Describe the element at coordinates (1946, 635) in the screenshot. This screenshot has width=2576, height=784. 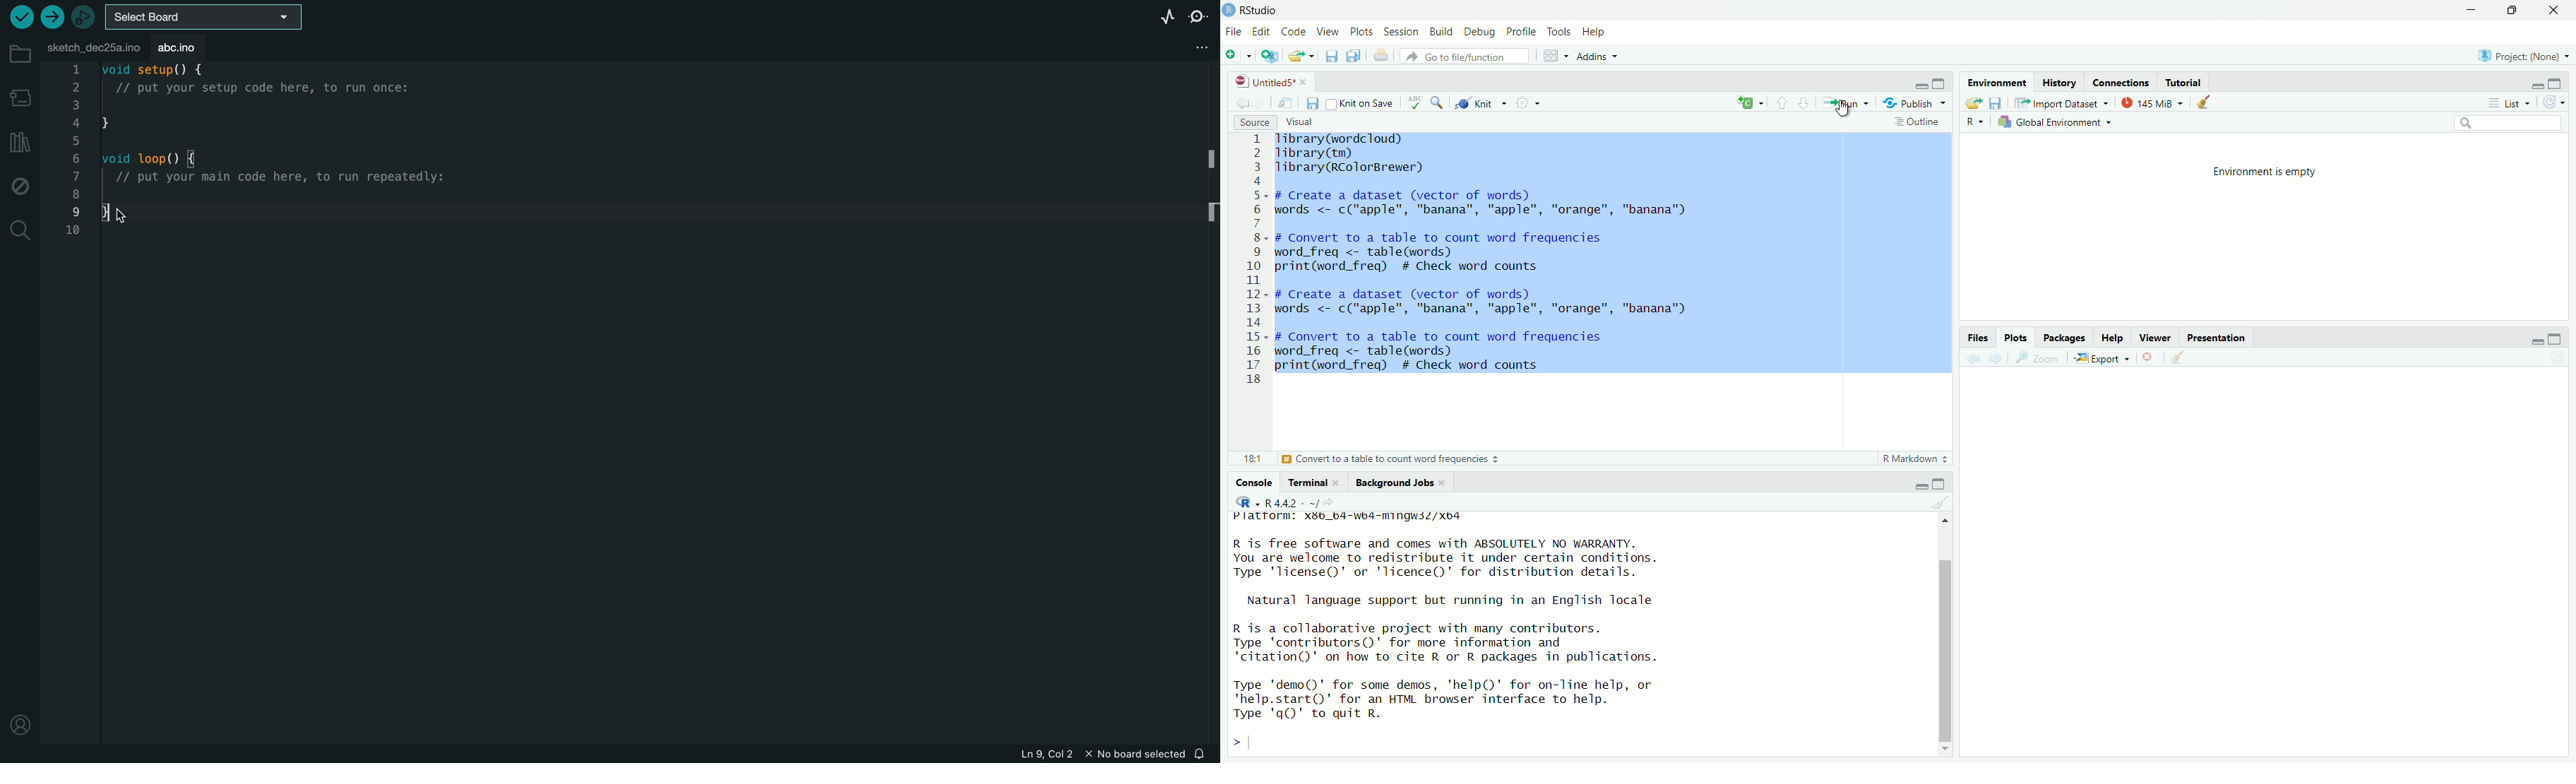
I see `Scrollbar` at that location.